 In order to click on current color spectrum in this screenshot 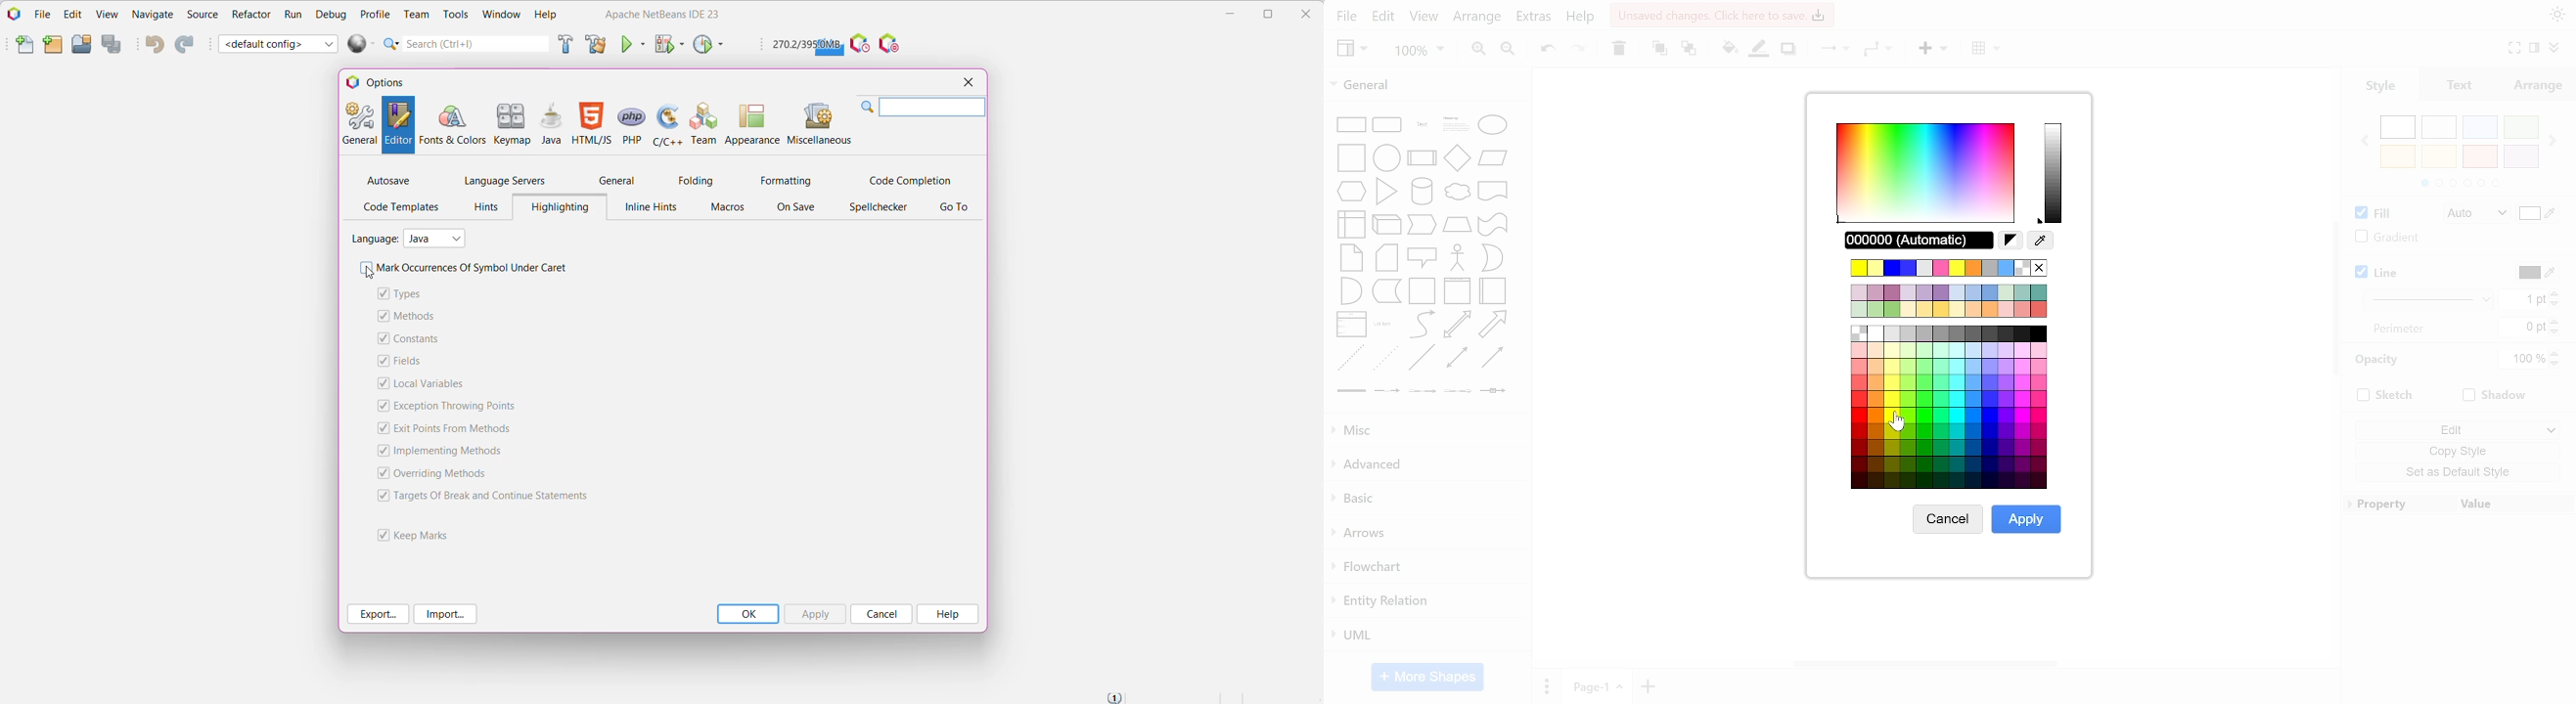, I will do `click(2052, 172)`.